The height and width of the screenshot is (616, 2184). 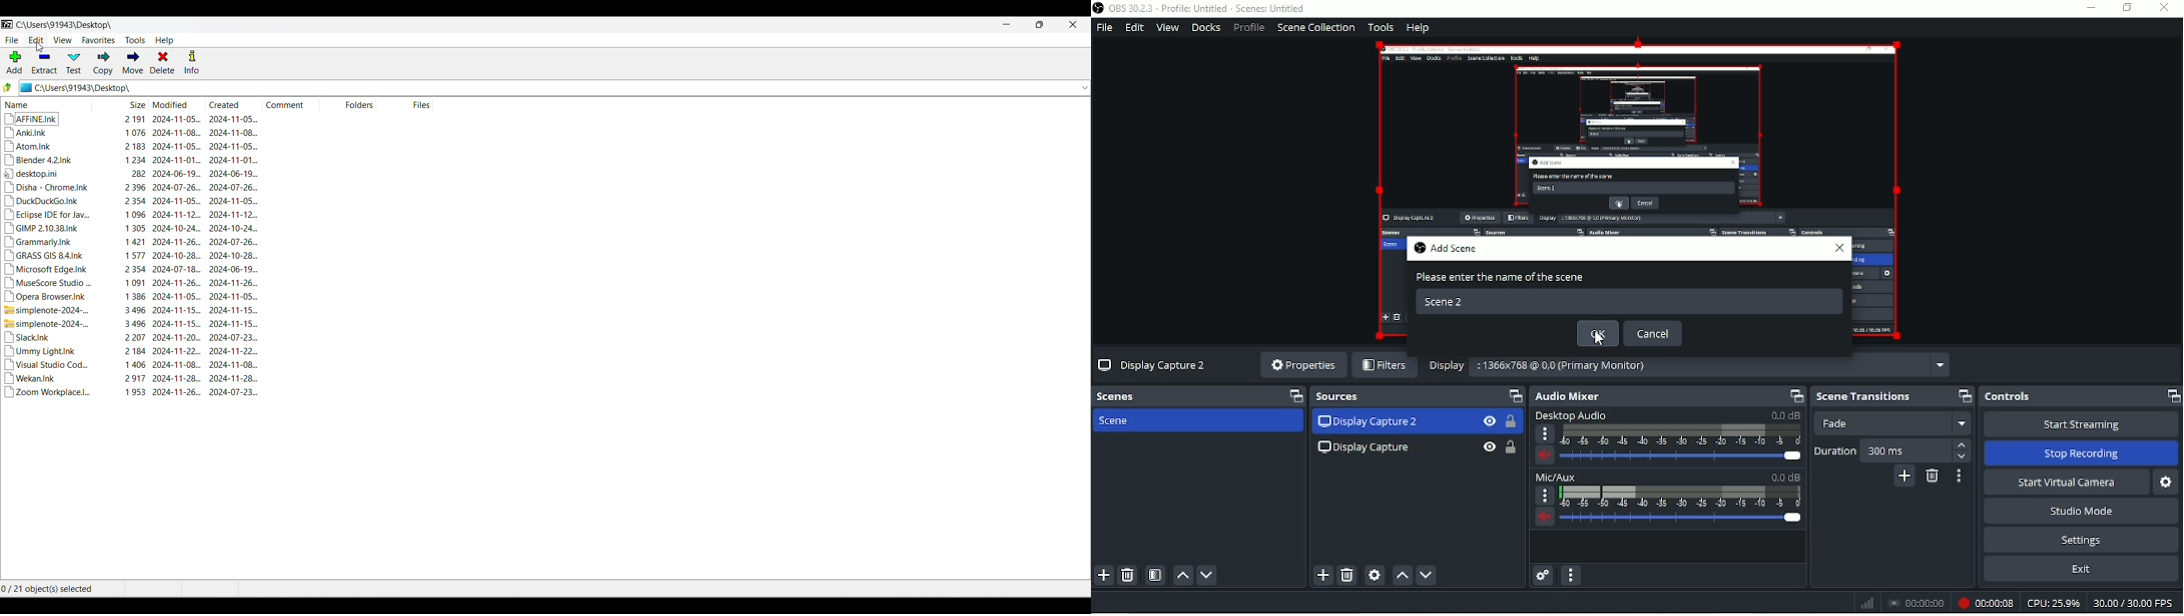 What do you see at coordinates (1314, 28) in the screenshot?
I see `Scene collection` at bounding box center [1314, 28].